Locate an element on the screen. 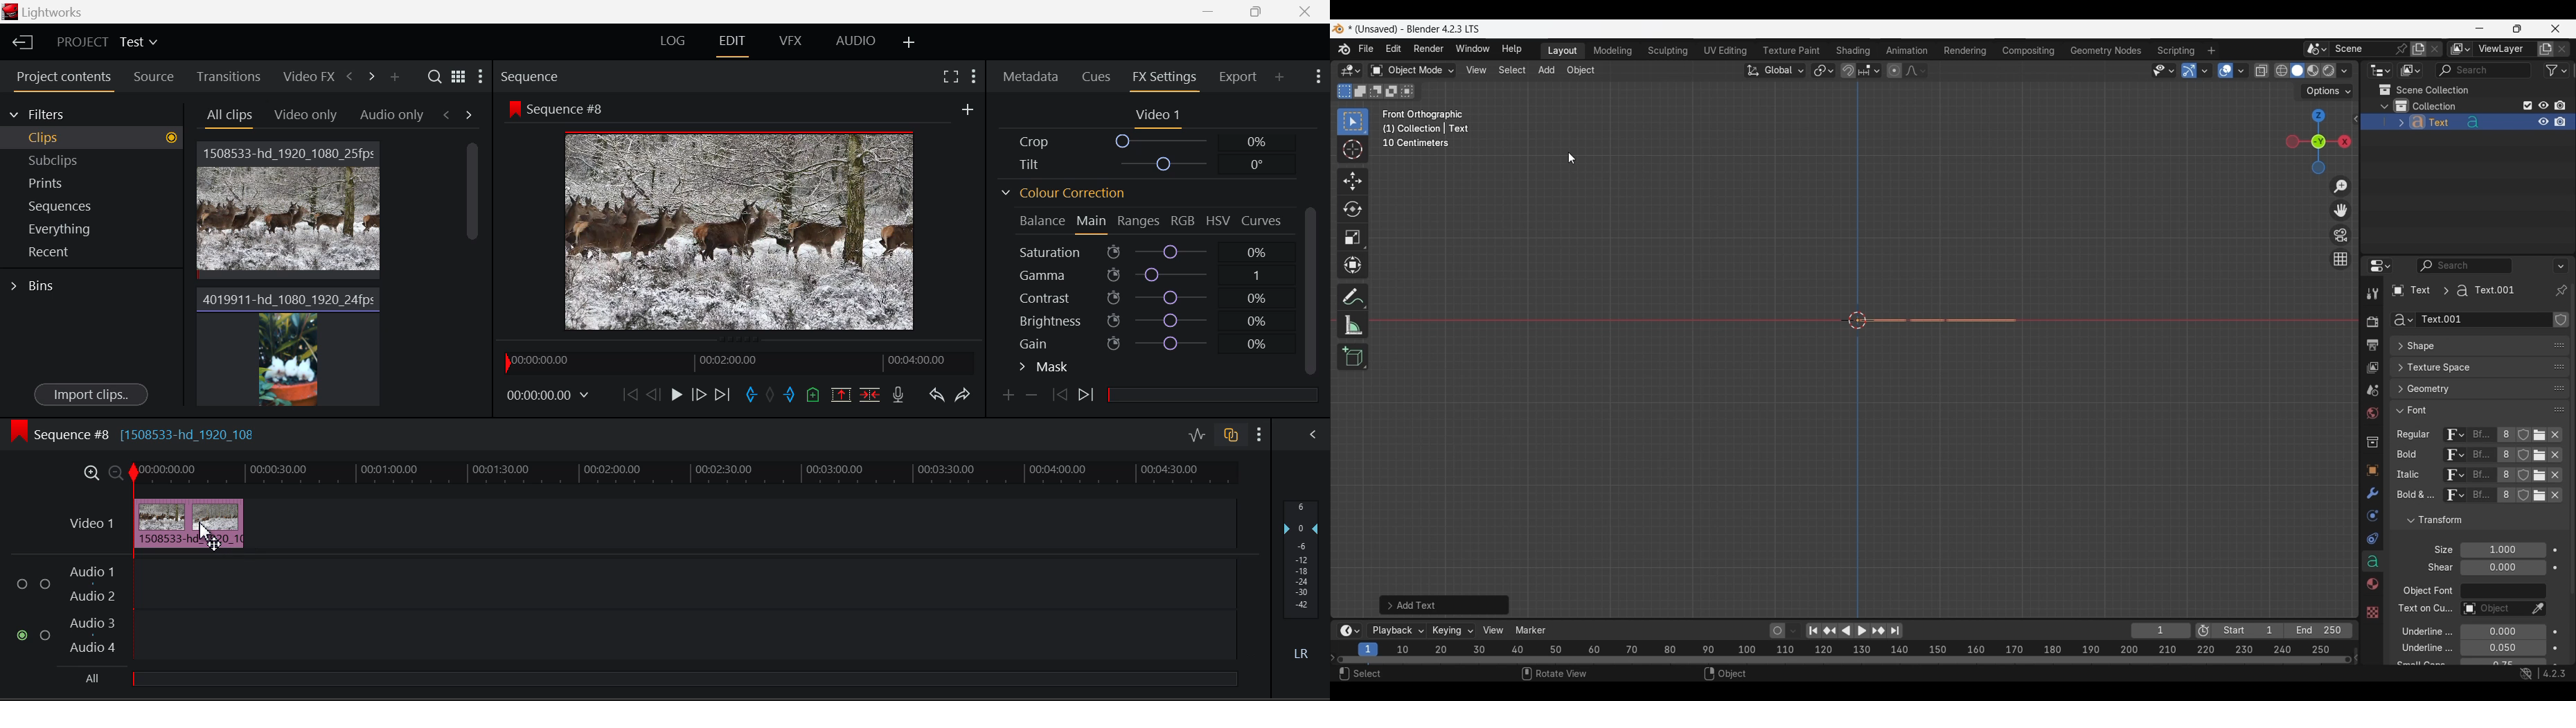 Image resolution: width=2576 pixels, height=728 pixels. Subclips is located at coordinates (100, 160).